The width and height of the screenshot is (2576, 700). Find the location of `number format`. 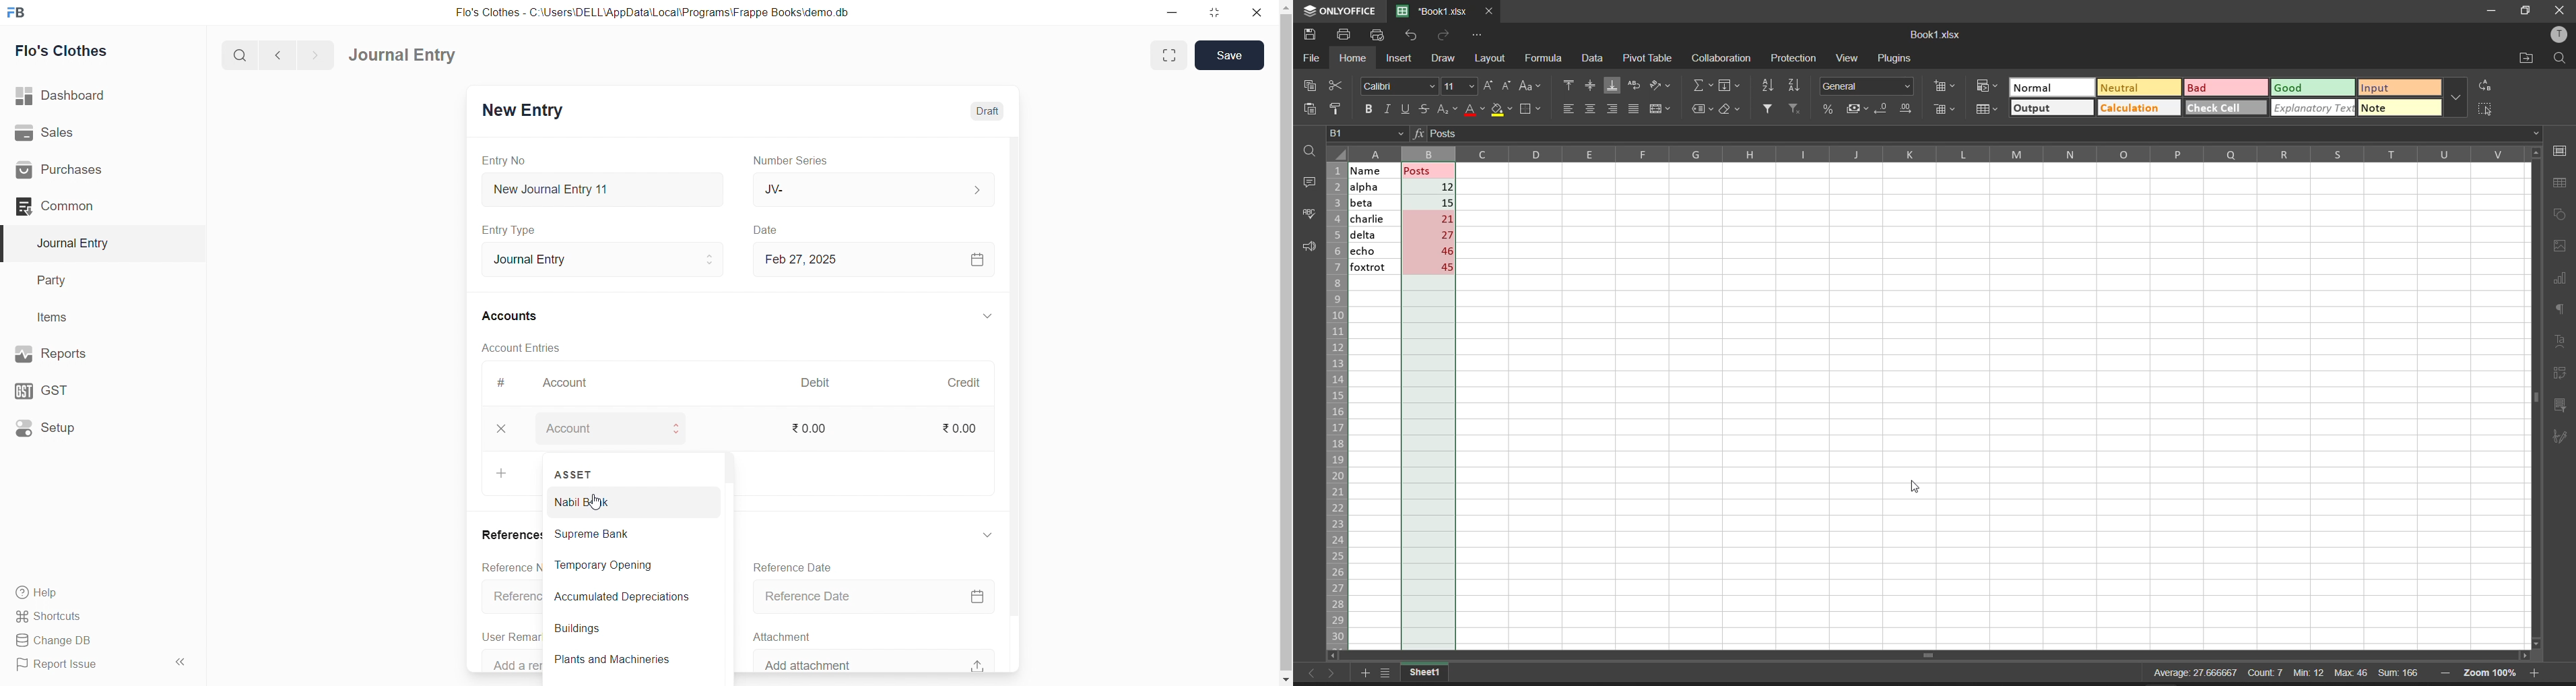

number format is located at coordinates (1868, 86).